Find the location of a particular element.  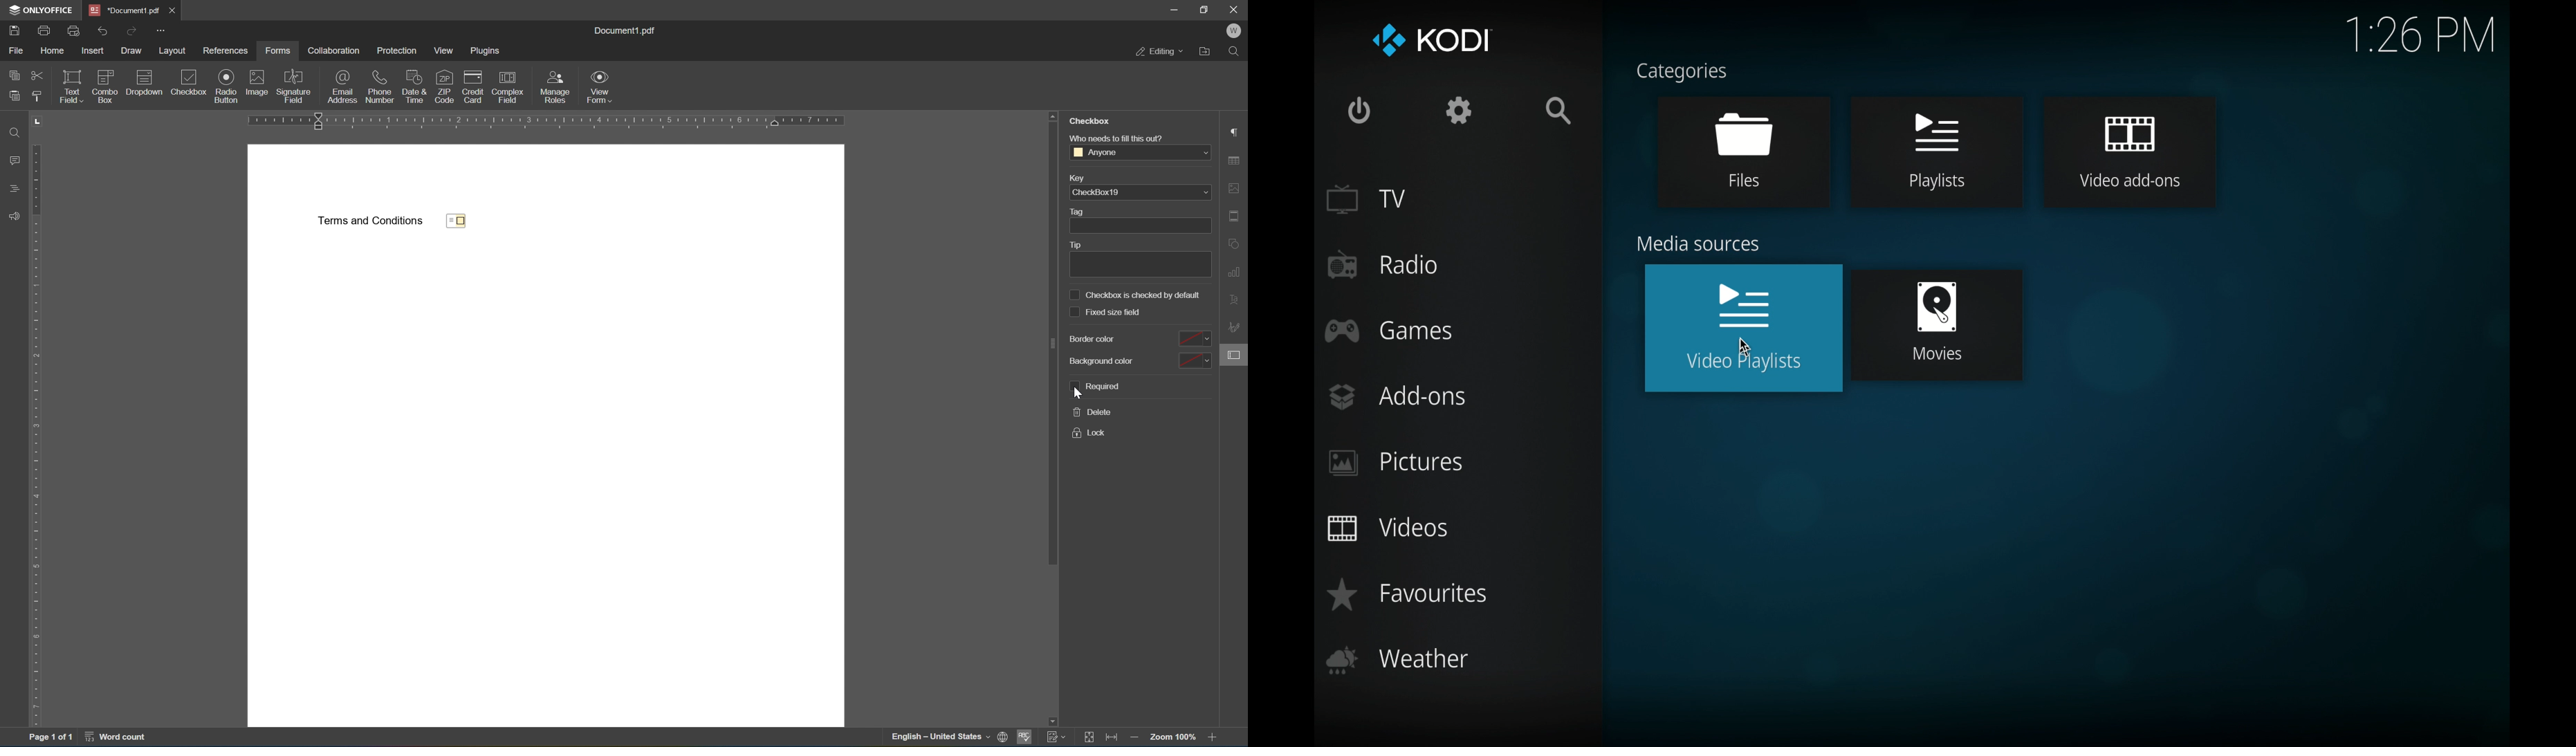

view form is located at coordinates (600, 86).